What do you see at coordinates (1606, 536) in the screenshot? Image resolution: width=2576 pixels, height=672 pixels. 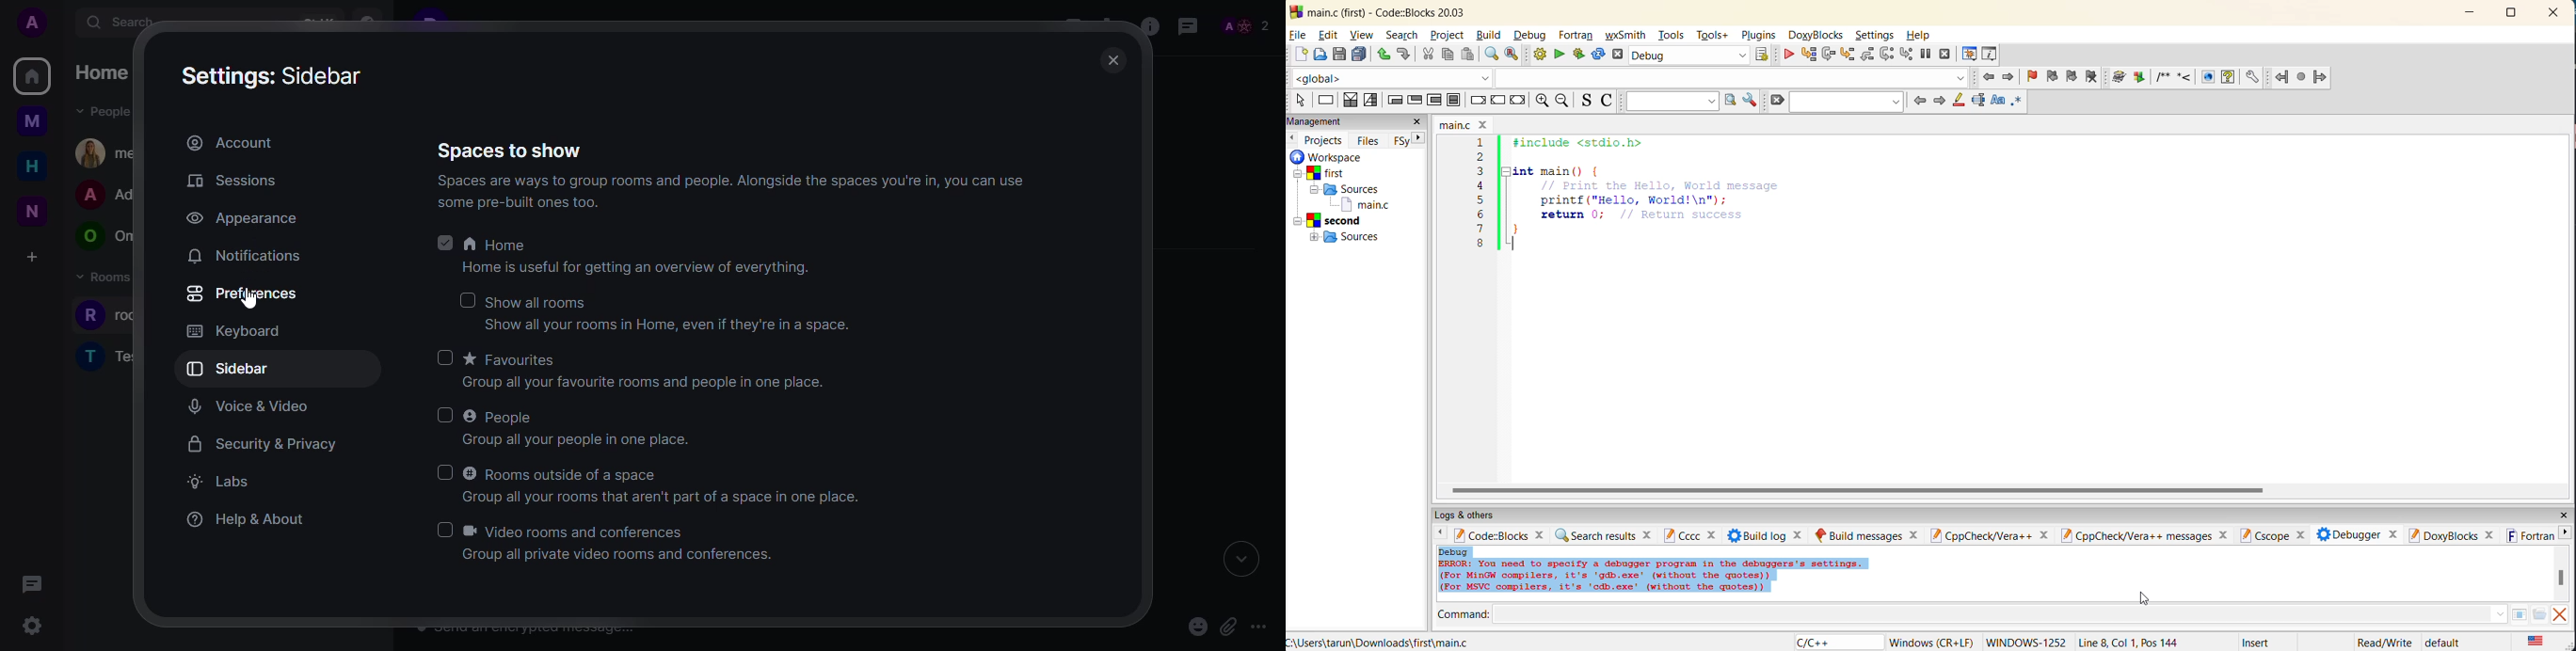 I see `search results` at bounding box center [1606, 536].